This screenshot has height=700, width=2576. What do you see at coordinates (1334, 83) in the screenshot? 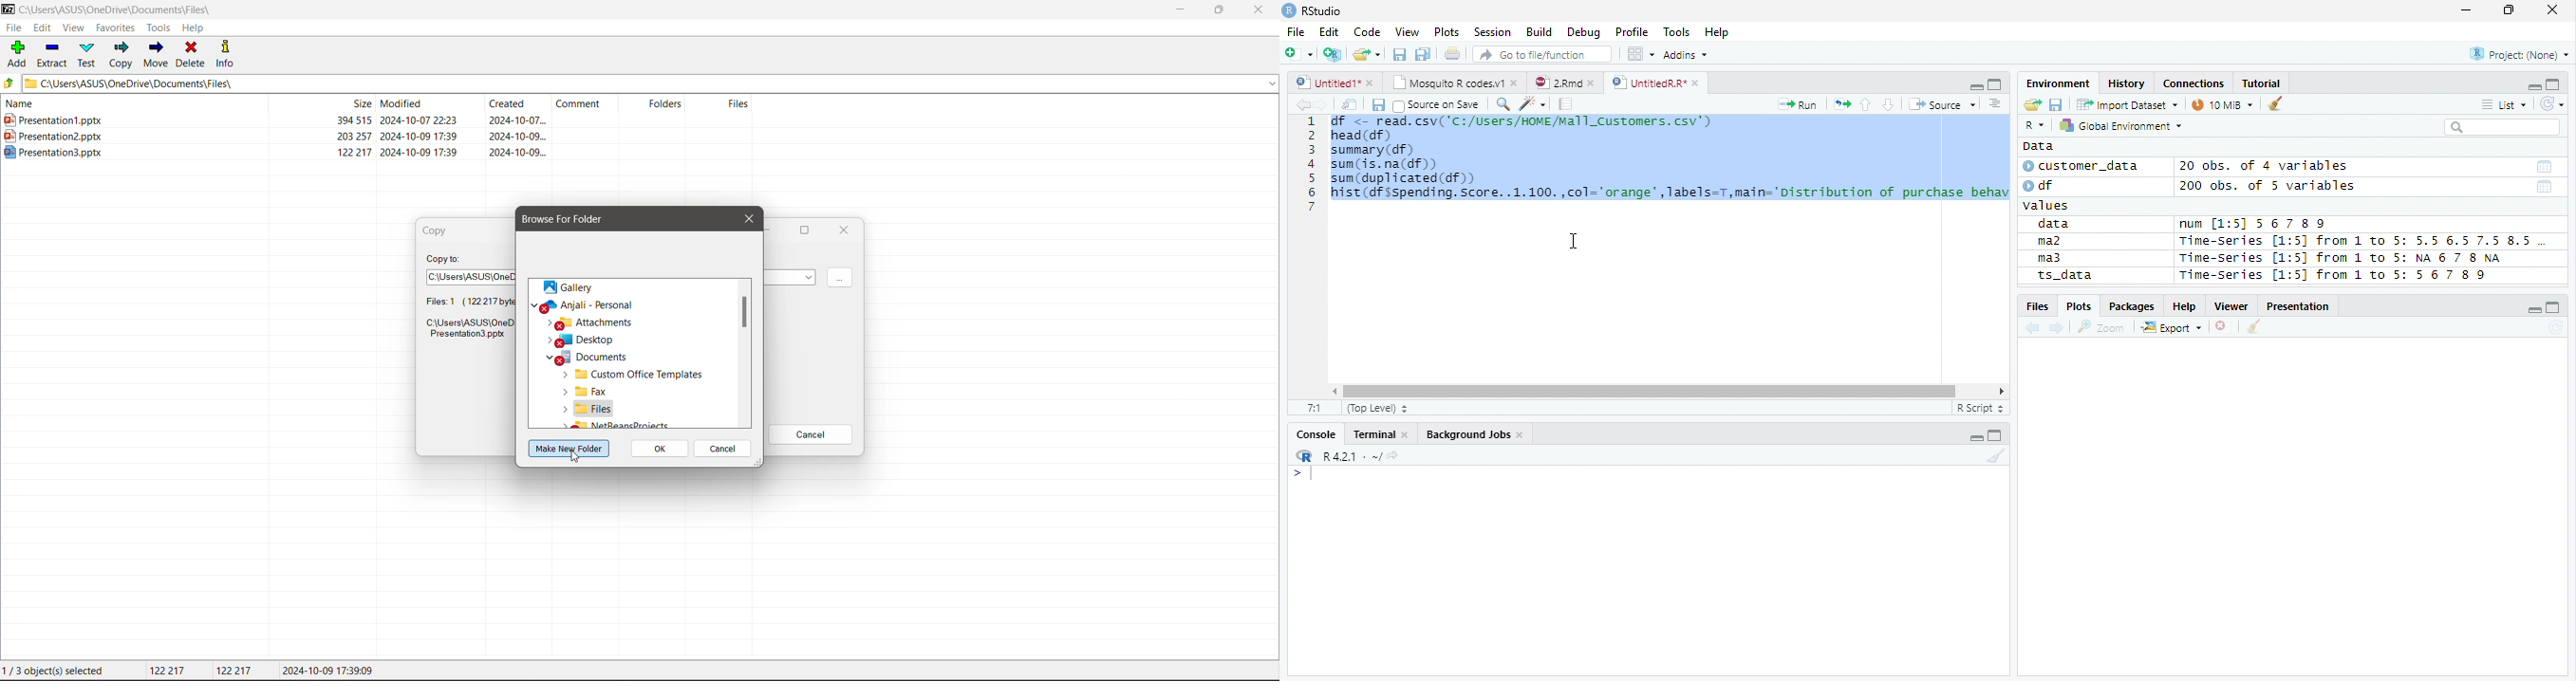
I see `Untitiled1` at bounding box center [1334, 83].